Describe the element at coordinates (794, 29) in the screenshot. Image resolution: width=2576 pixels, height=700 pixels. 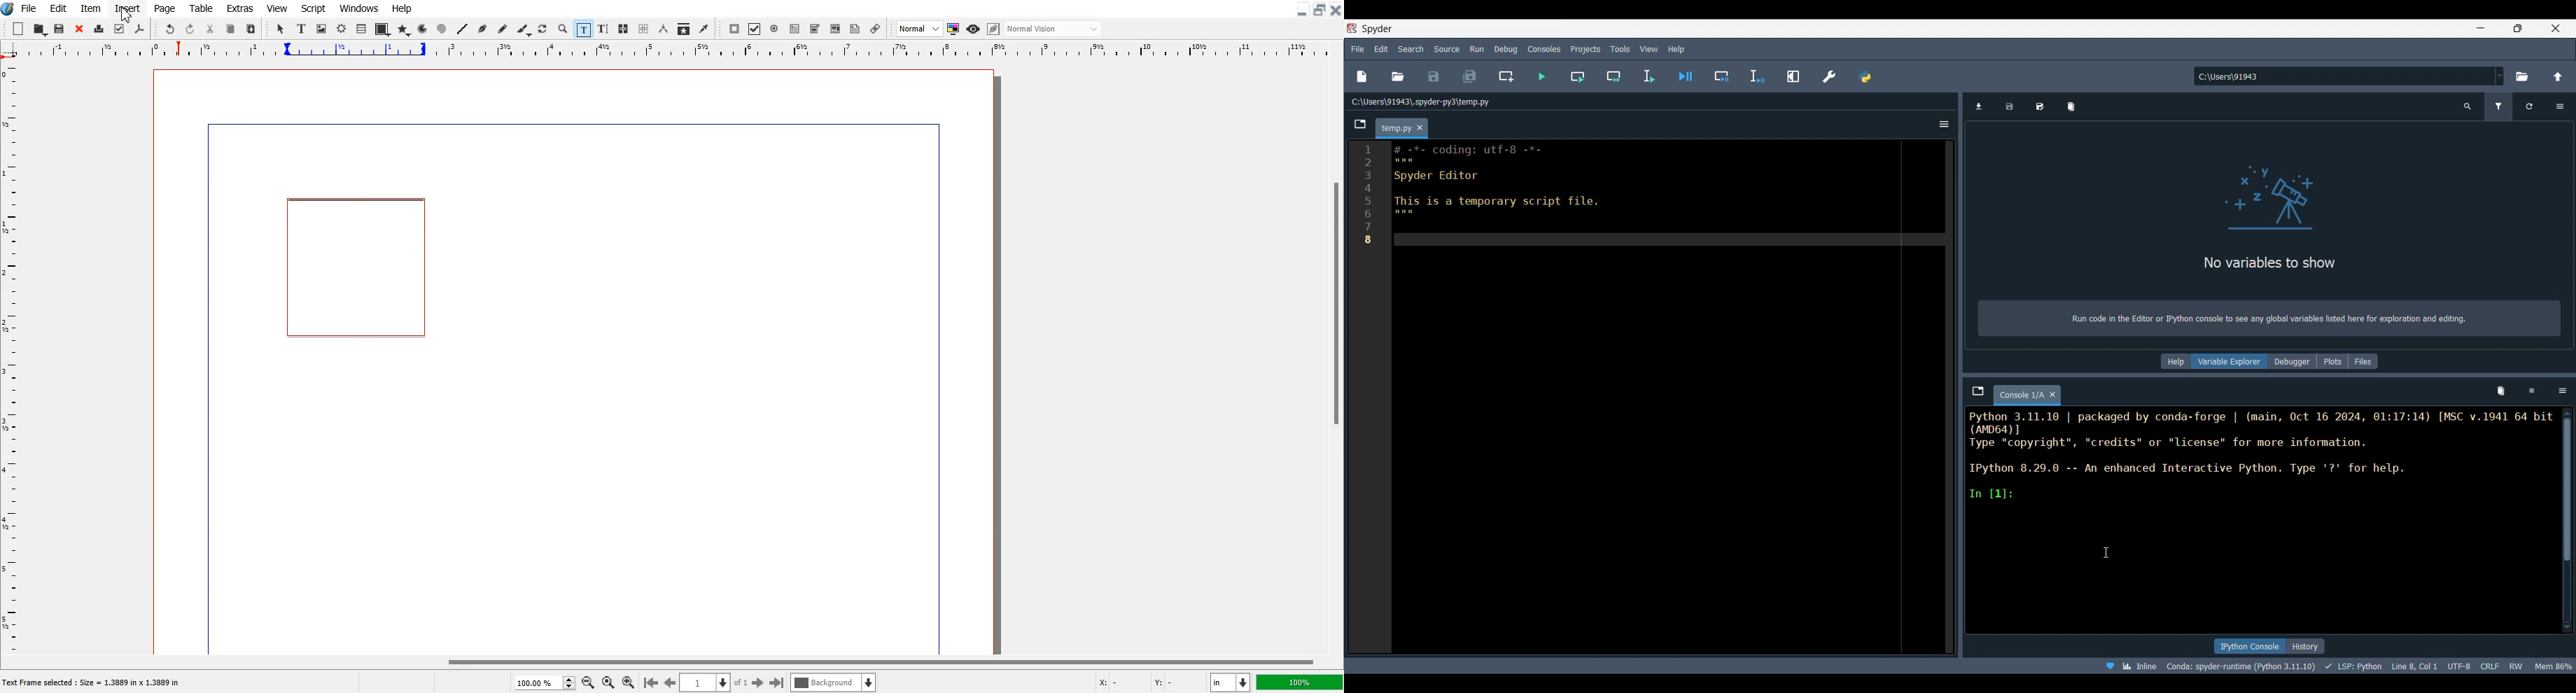
I see `PDF Text Box` at that location.